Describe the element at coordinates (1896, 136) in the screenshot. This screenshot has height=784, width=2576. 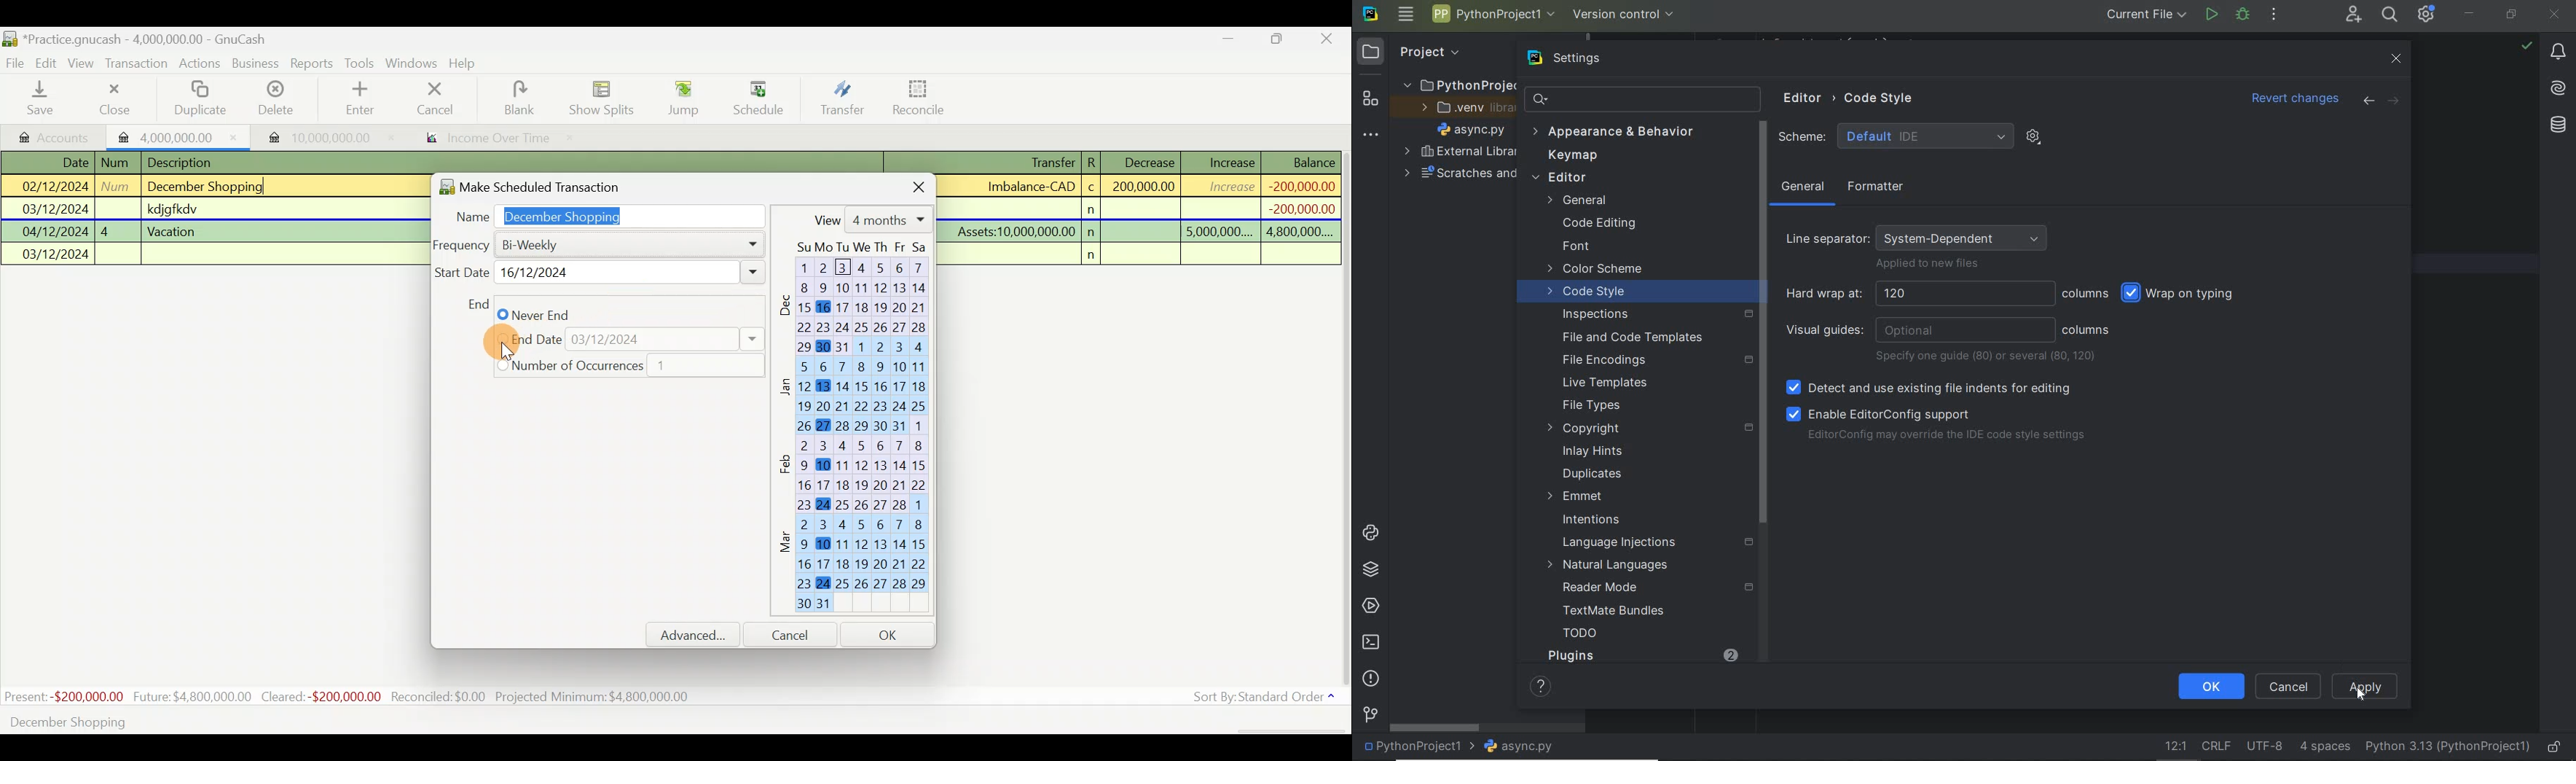
I see `Scheme` at that location.